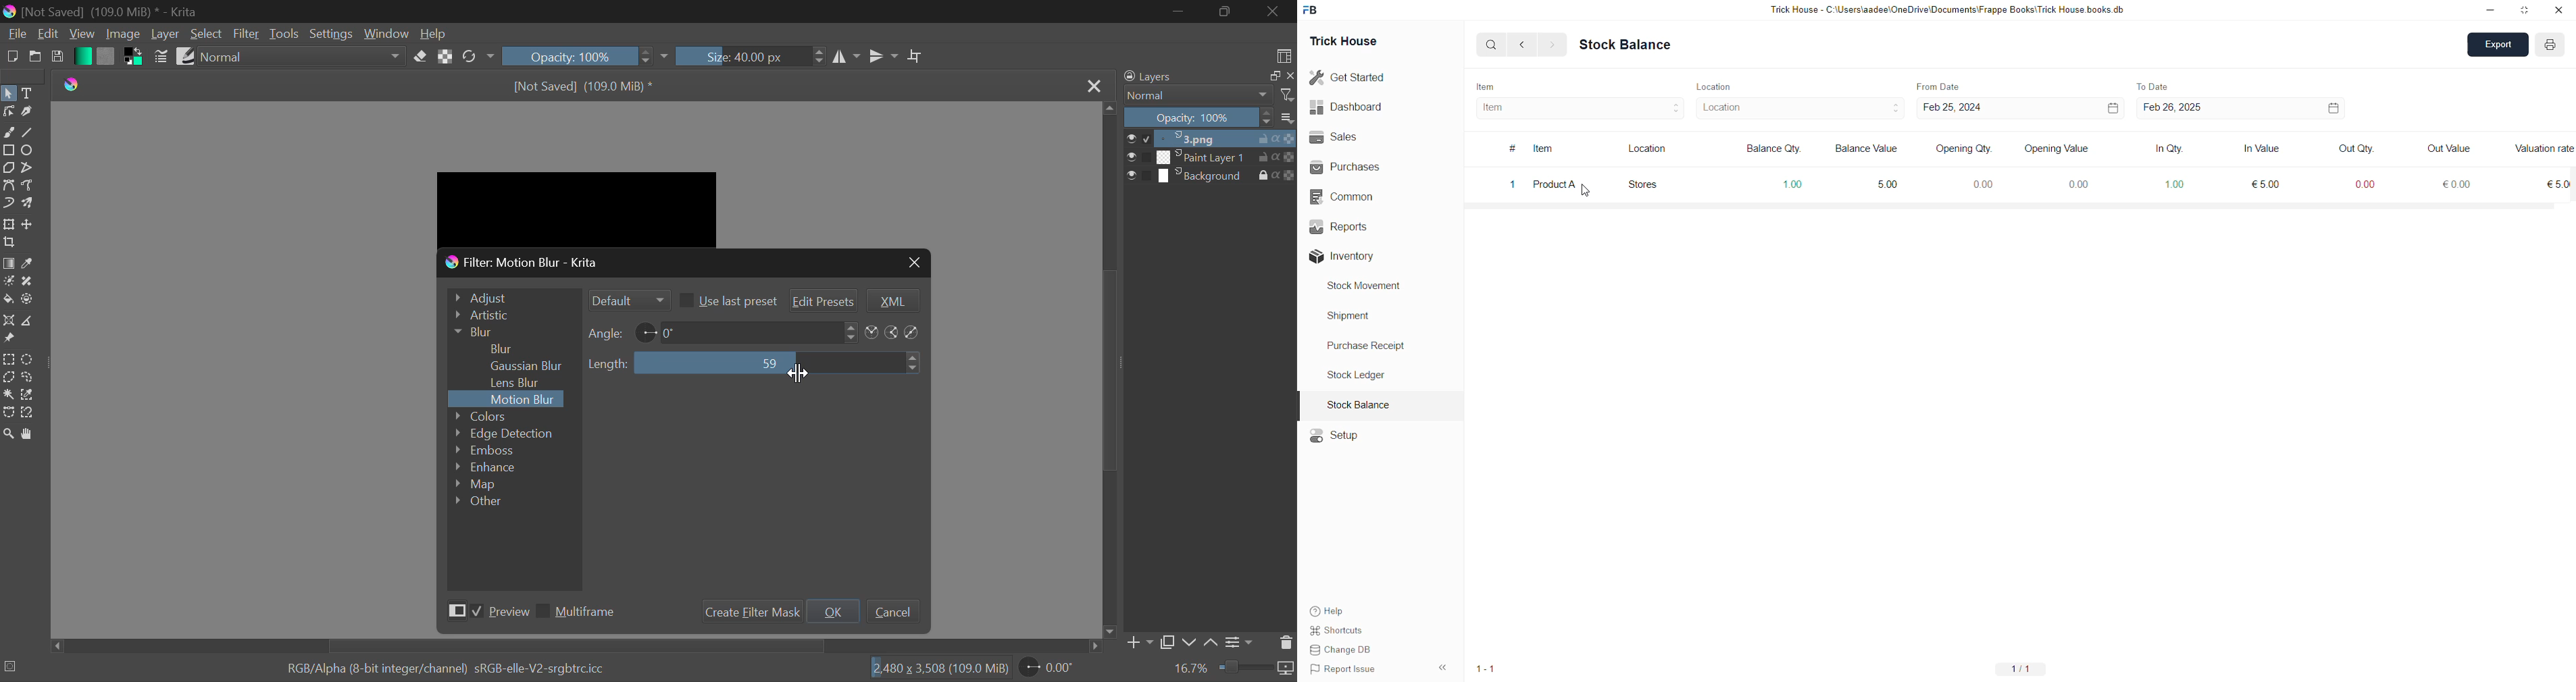 The width and height of the screenshot is (2576, 700). What do you see at coordinates (2169, 185) in the screenshot?
I see `1.00` at bounding box center [2169, 185].